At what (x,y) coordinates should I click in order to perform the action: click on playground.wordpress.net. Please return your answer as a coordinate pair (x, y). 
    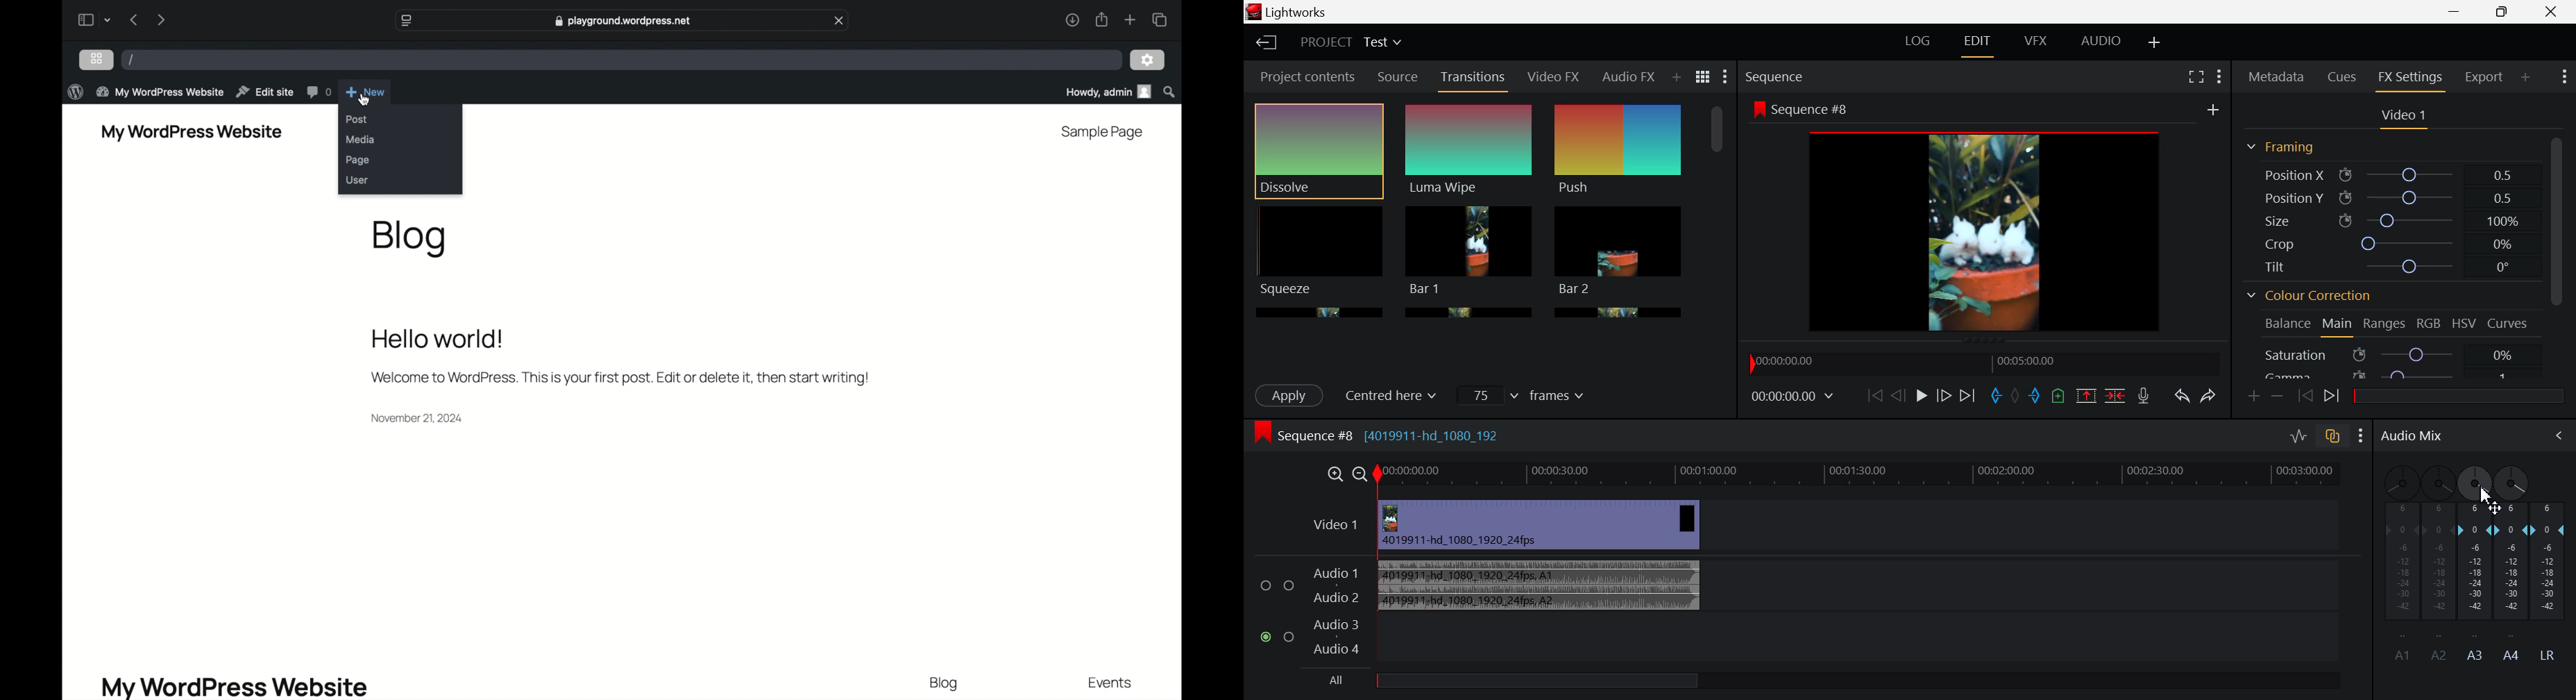
    Looking at the image, I should click on (624, 20).